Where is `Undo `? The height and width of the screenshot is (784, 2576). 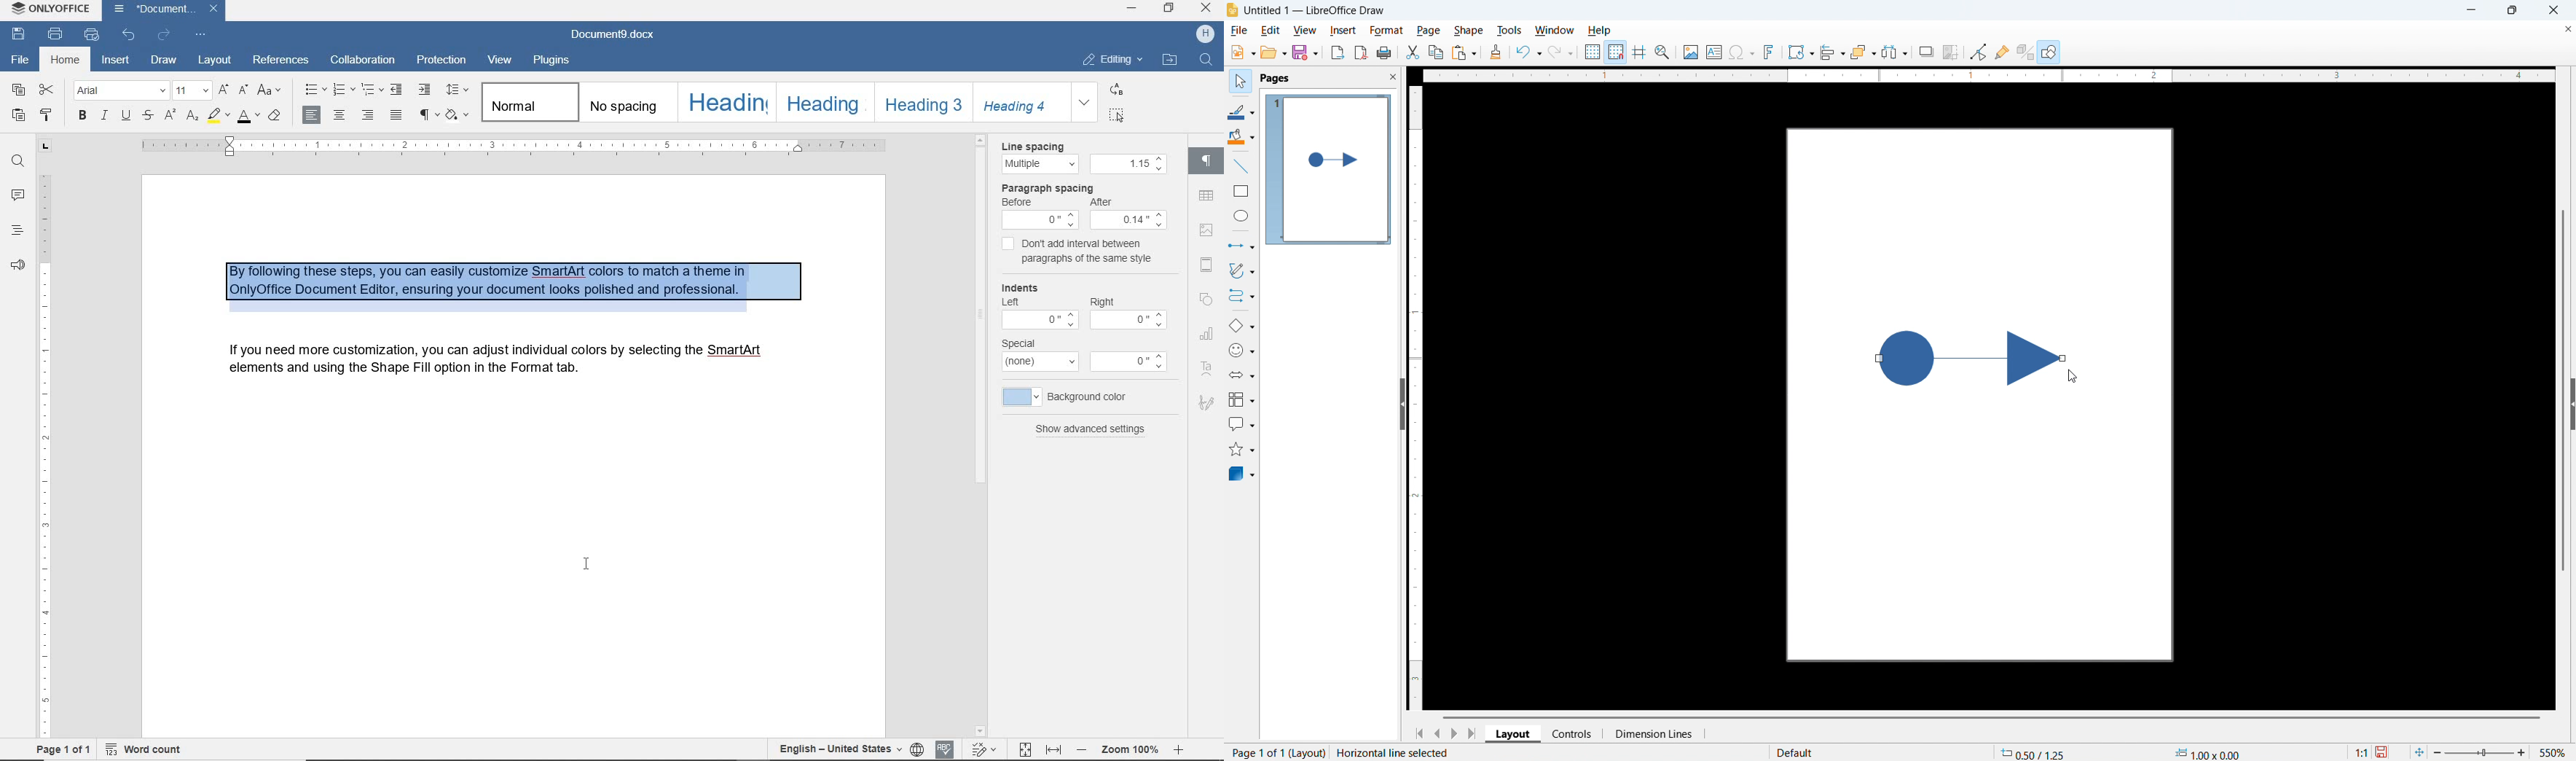 Undo  is located at coordinates (1530, 53).